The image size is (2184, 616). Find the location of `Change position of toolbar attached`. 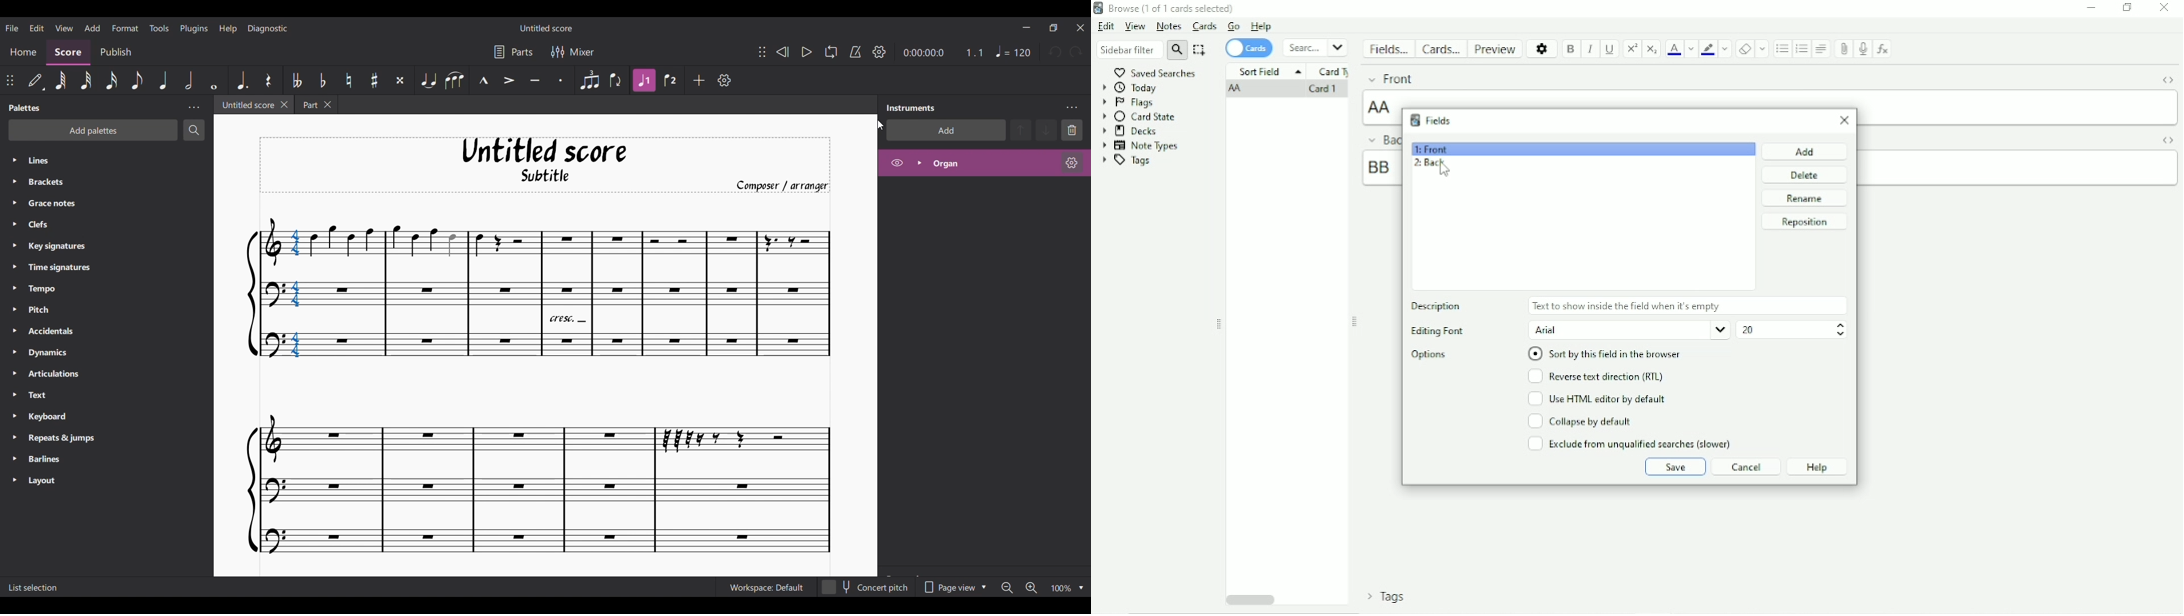

Change position of toolbar attached is located at coordinates (10, 80).